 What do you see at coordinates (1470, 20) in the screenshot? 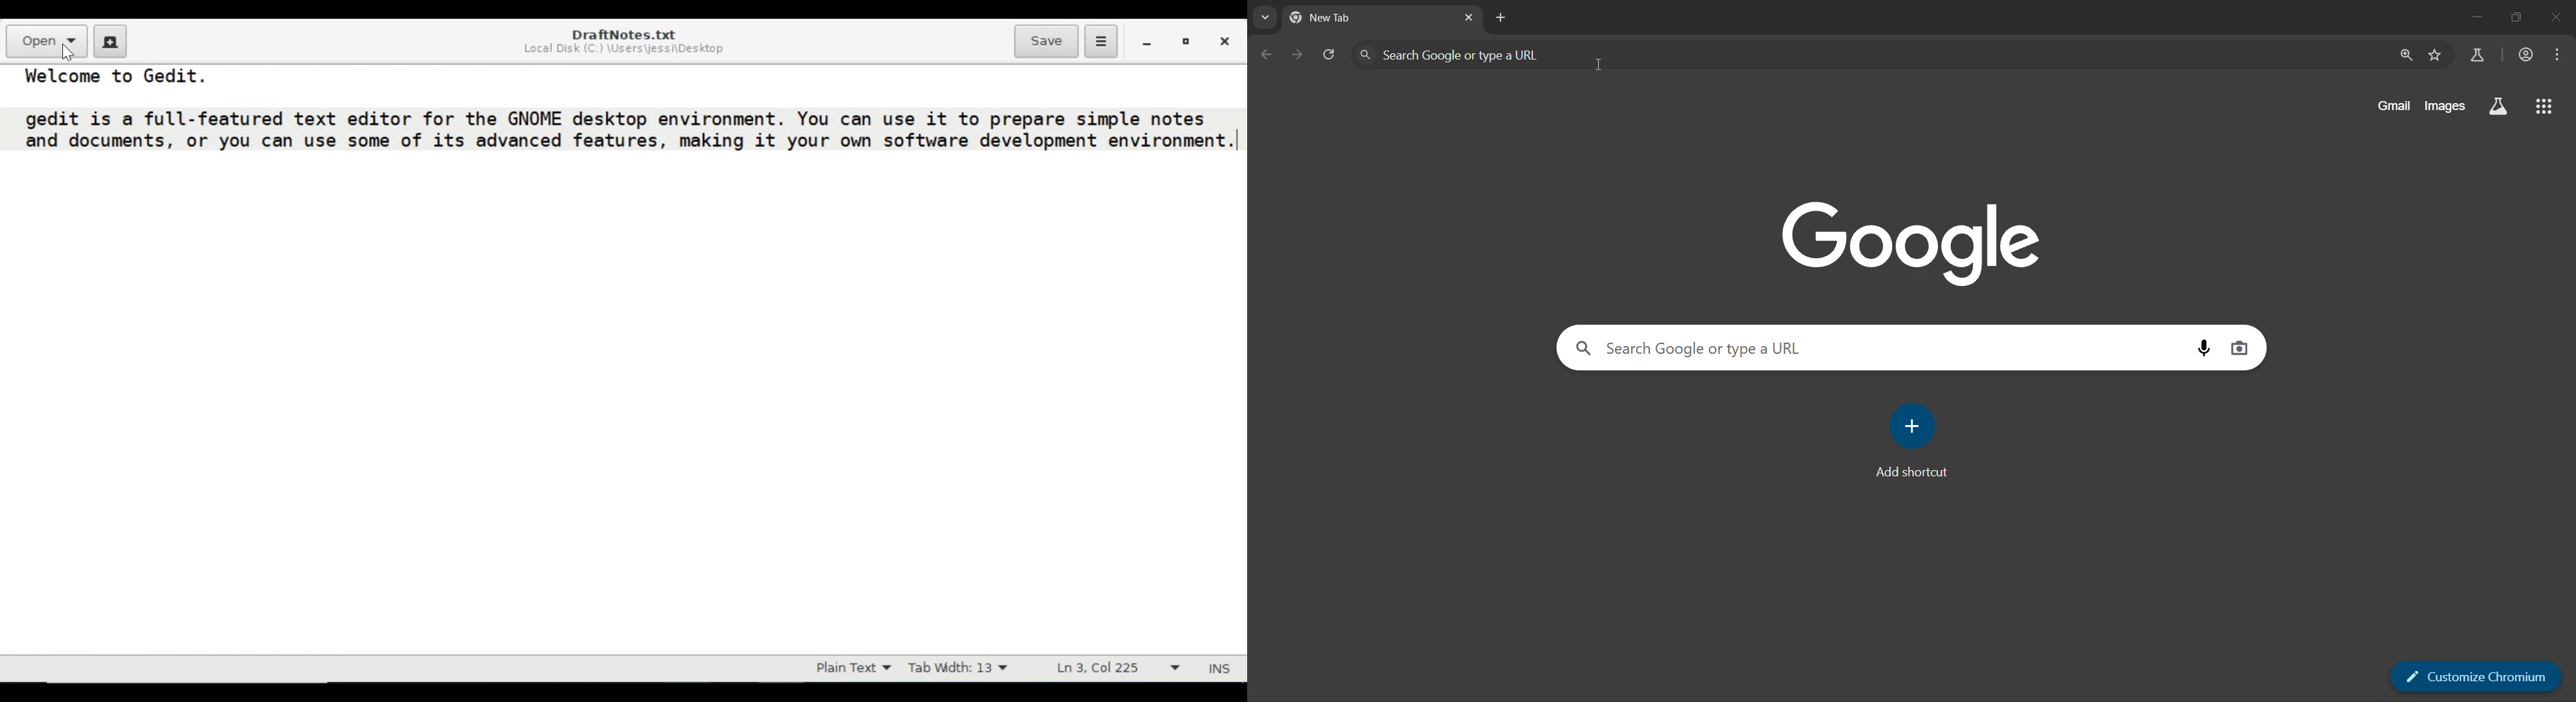
I see `close tab` at bounding box center [1470, 20].